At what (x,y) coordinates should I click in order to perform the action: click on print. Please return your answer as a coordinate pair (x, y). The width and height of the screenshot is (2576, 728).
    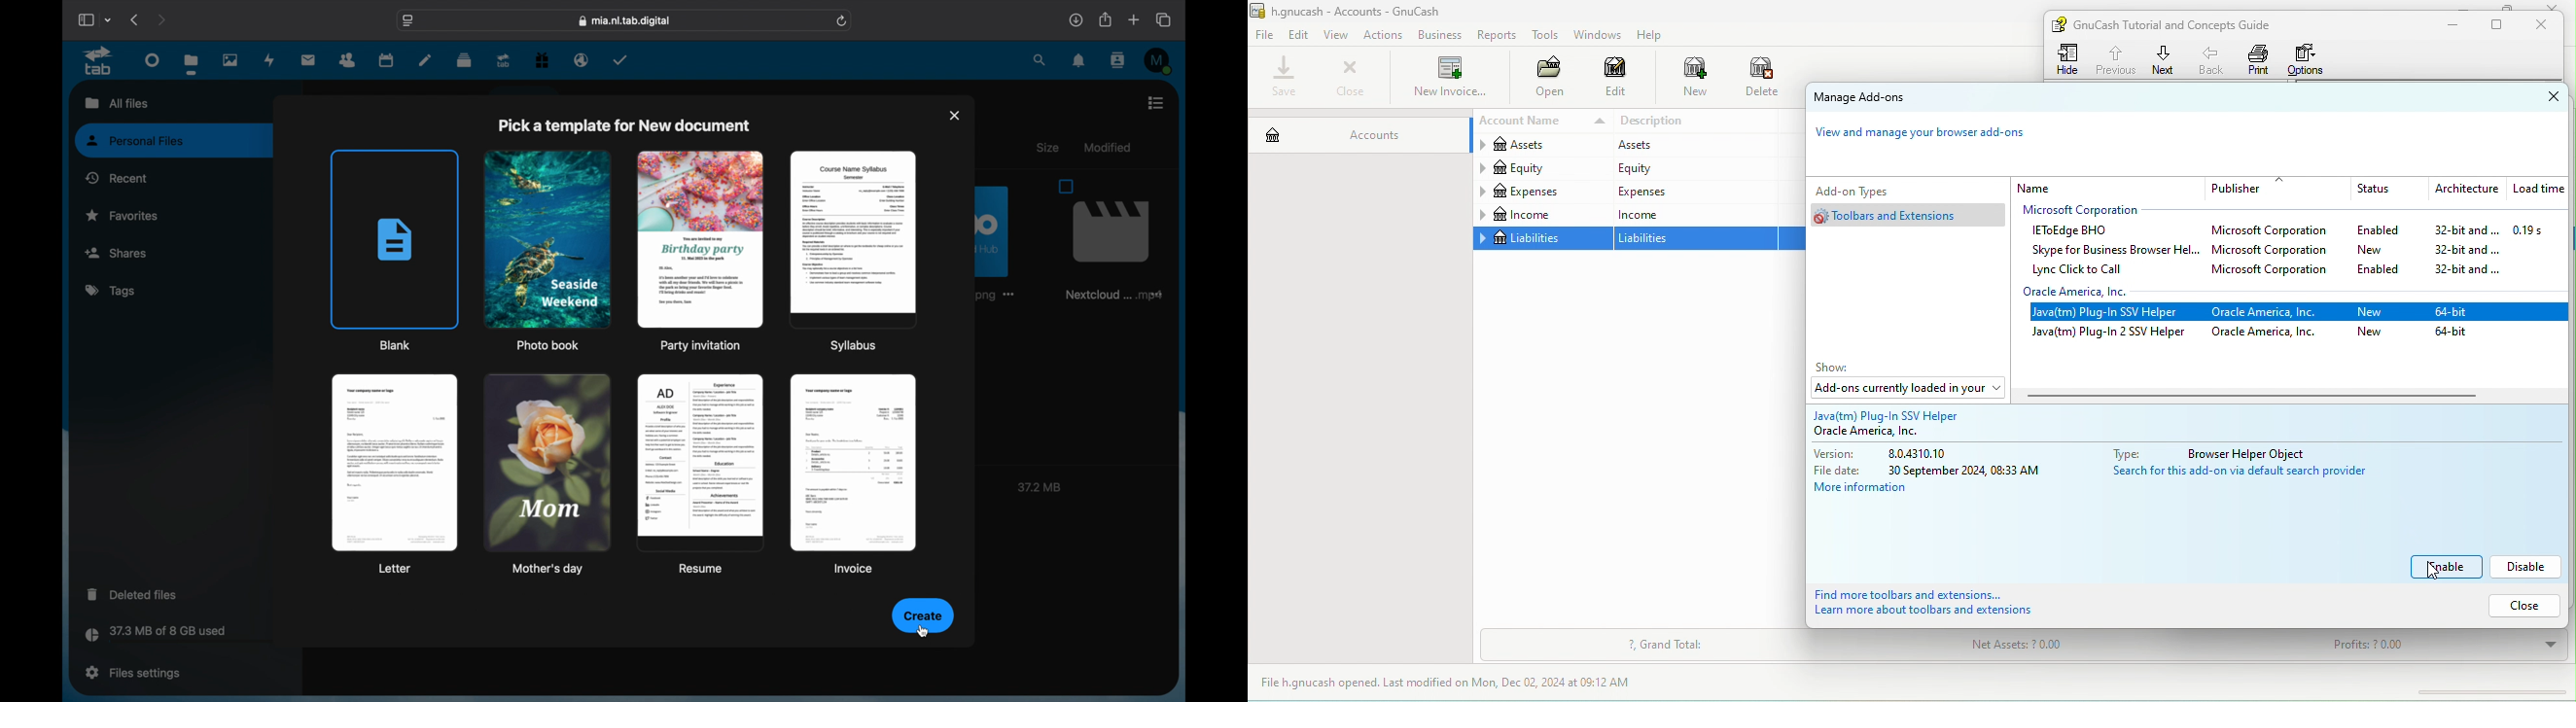
    Looking at the image, I should click on (2259, 59).